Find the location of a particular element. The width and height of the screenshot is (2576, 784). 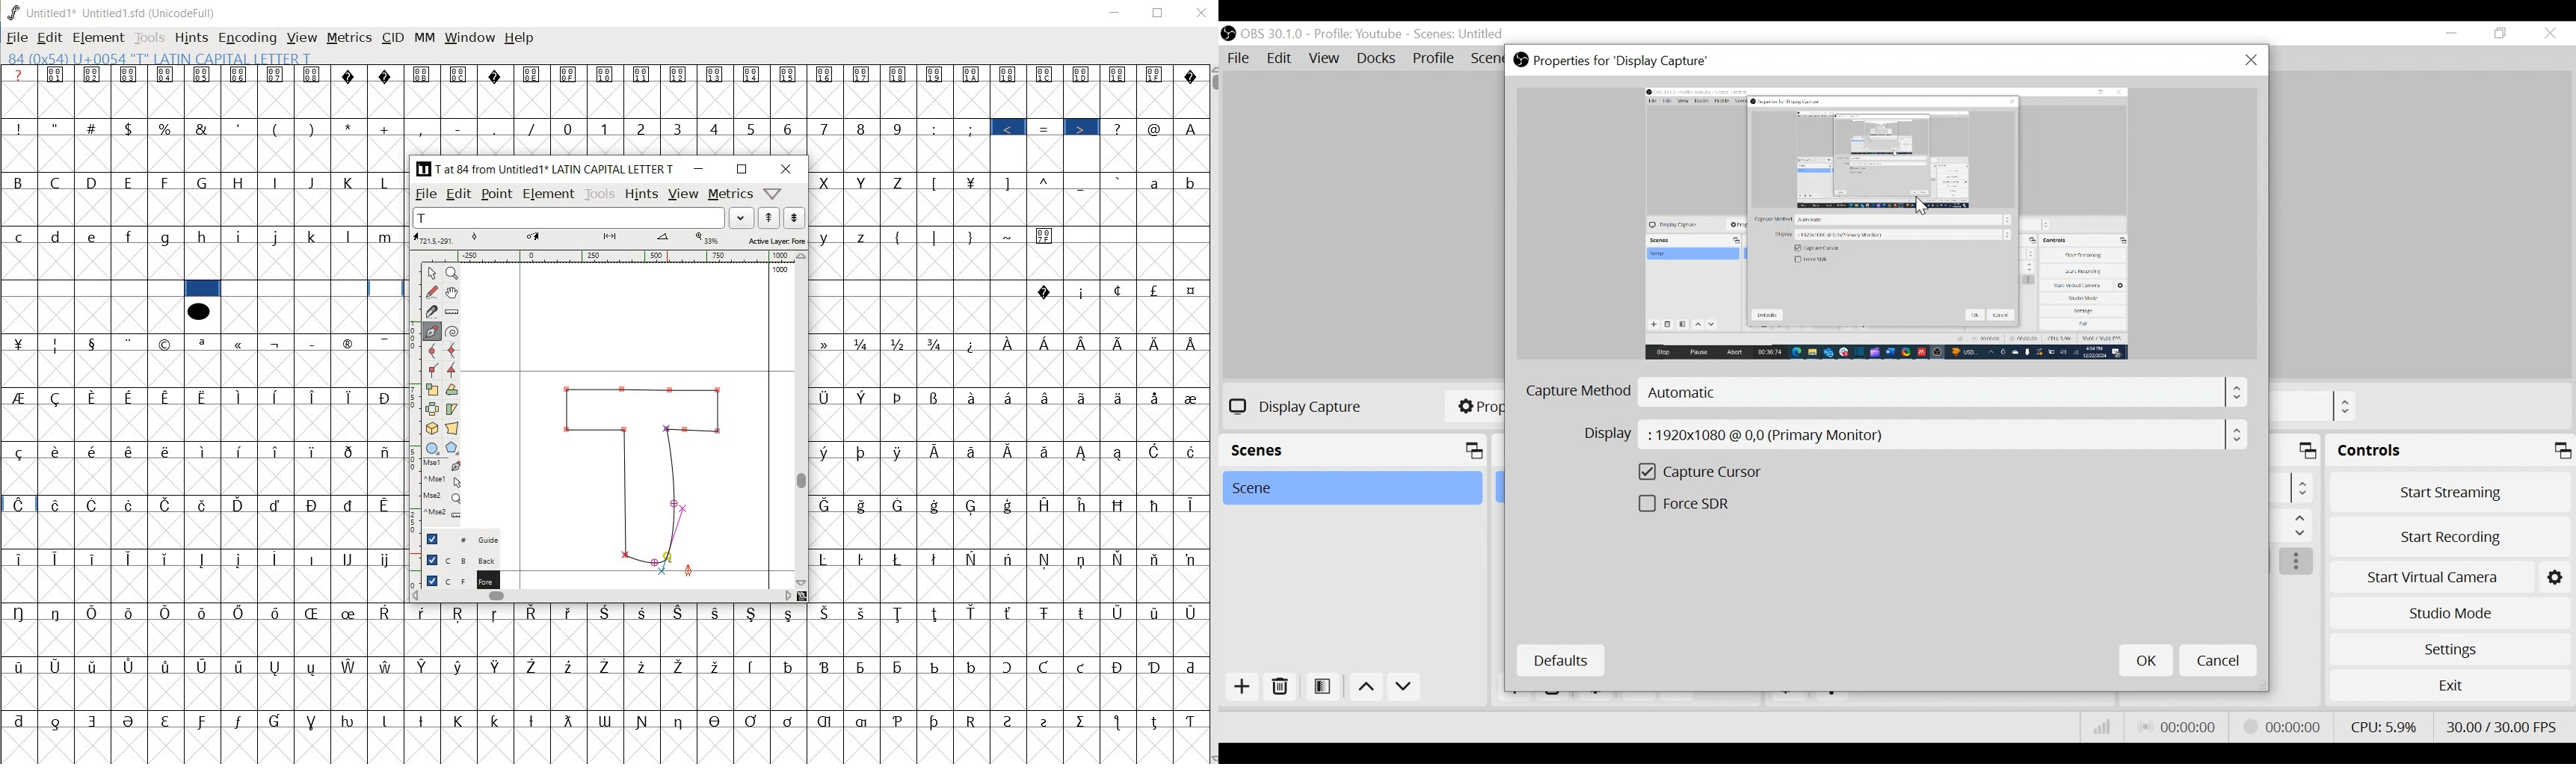

Symbol is located at coordinates (607, 611).